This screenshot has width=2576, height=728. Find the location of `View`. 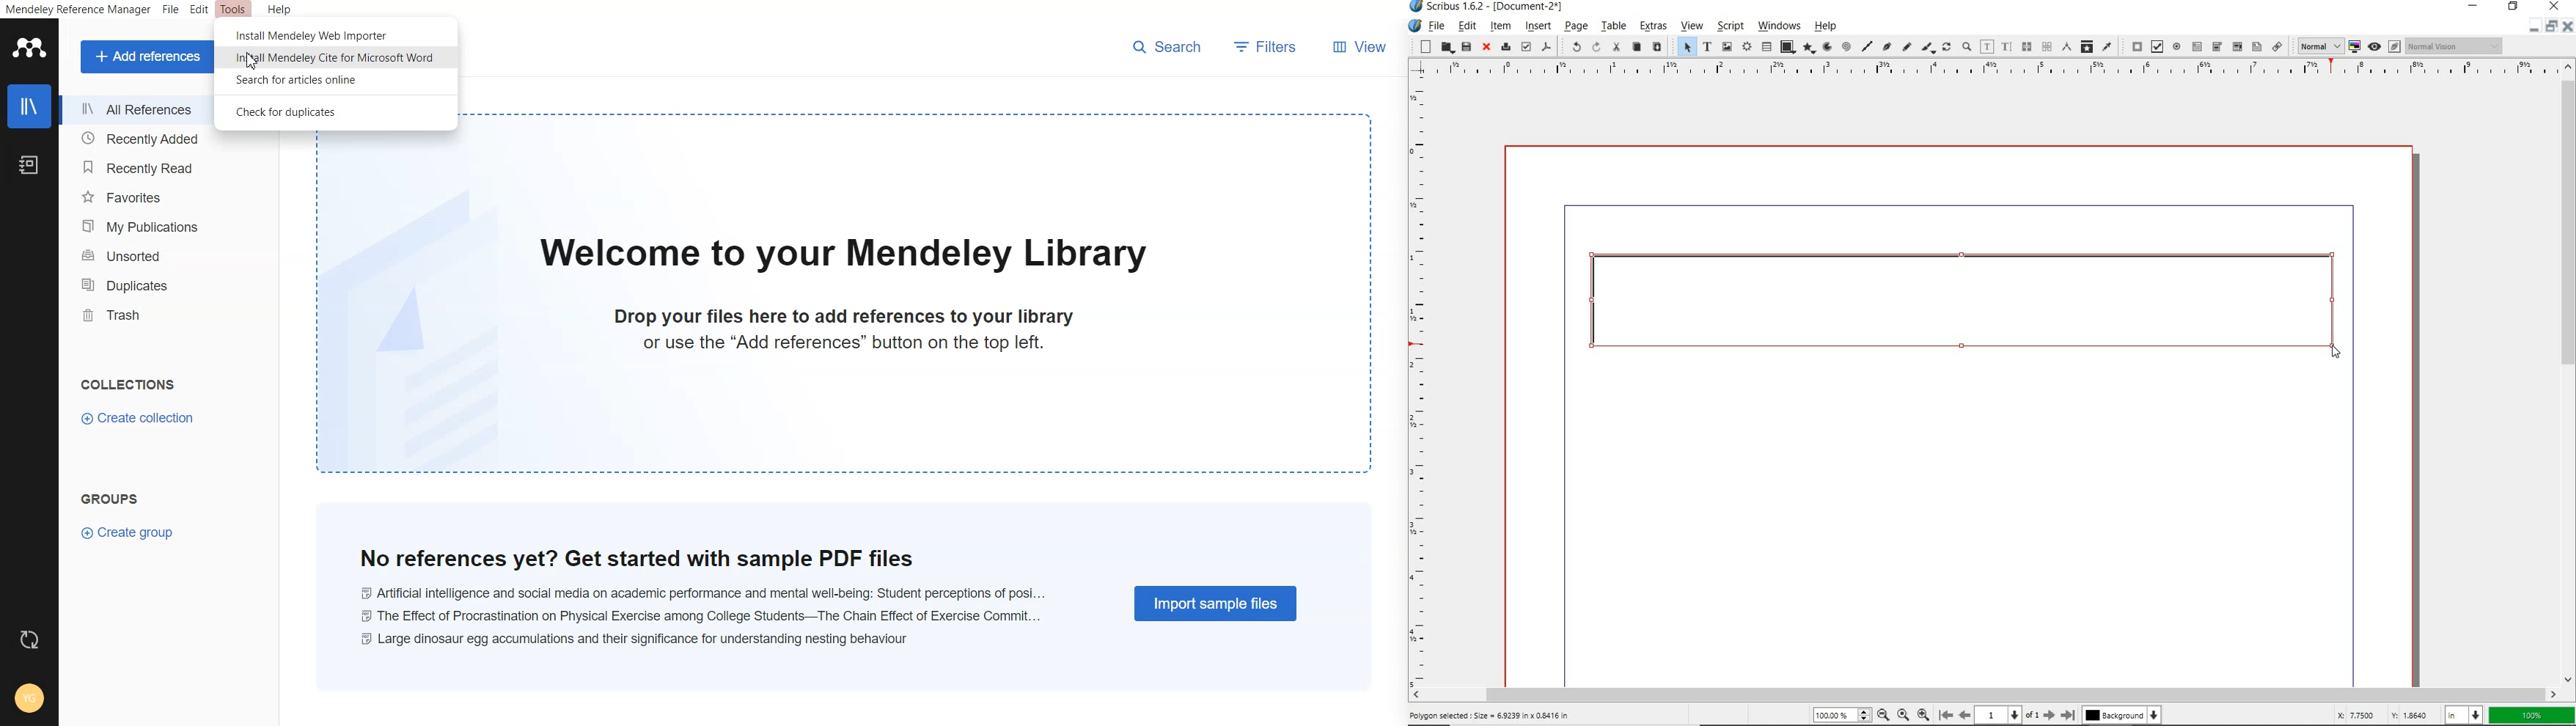

View is located at coordinates (1356, 48).